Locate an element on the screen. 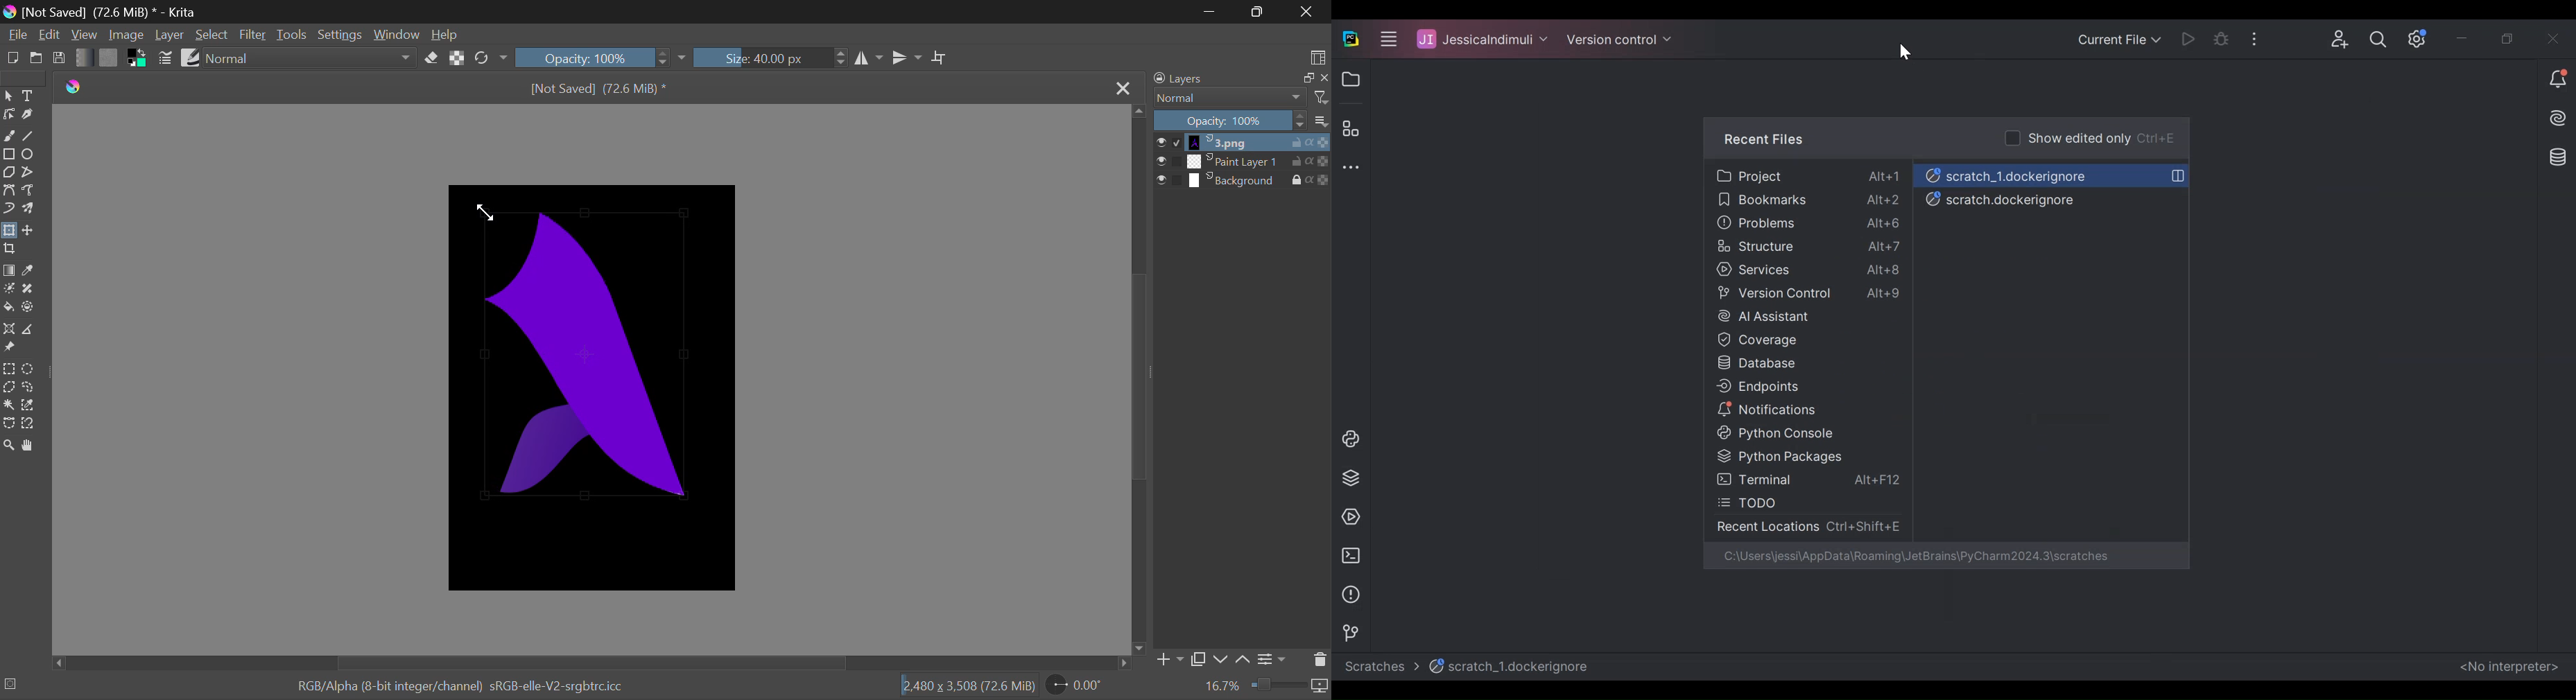 This screenshot has width=2576, height=700. RGB/Alpha (8-bit integer/channel) sRGB-elle-V2-srgbtrcicc is located at coordinates (462, 687).